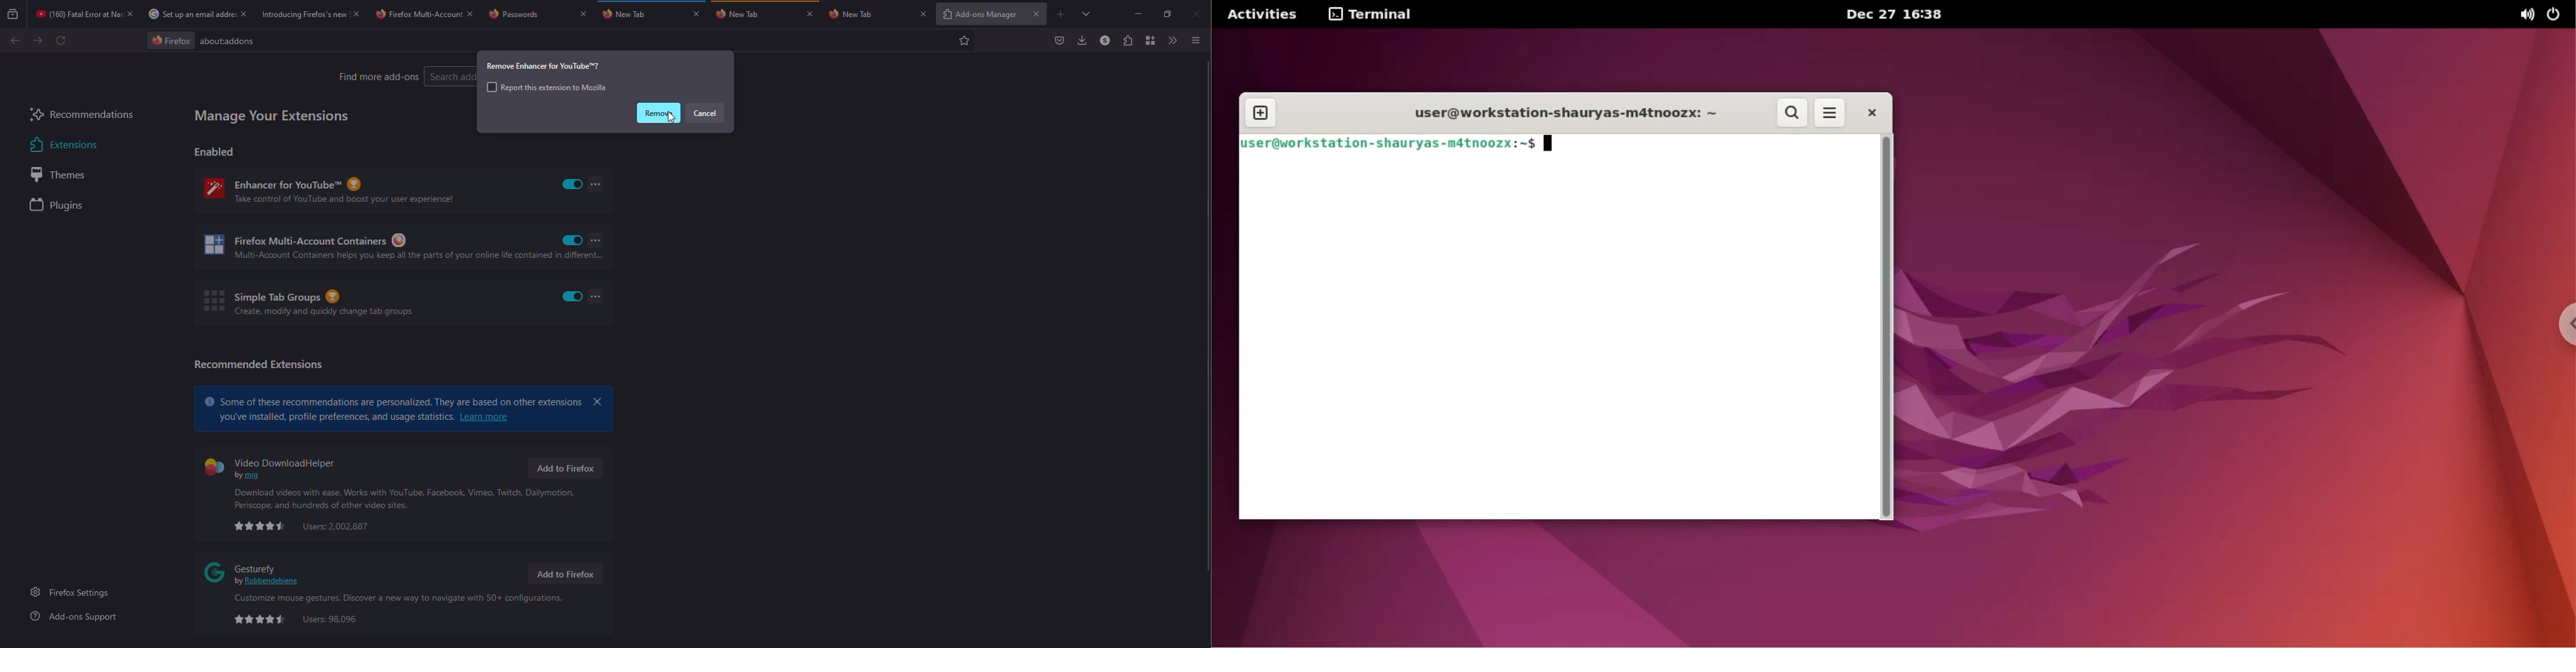 The image size is (2576, 672). Describe the element at coordinates (380, 248) in the screenshot. I see `multi-account` at that location.